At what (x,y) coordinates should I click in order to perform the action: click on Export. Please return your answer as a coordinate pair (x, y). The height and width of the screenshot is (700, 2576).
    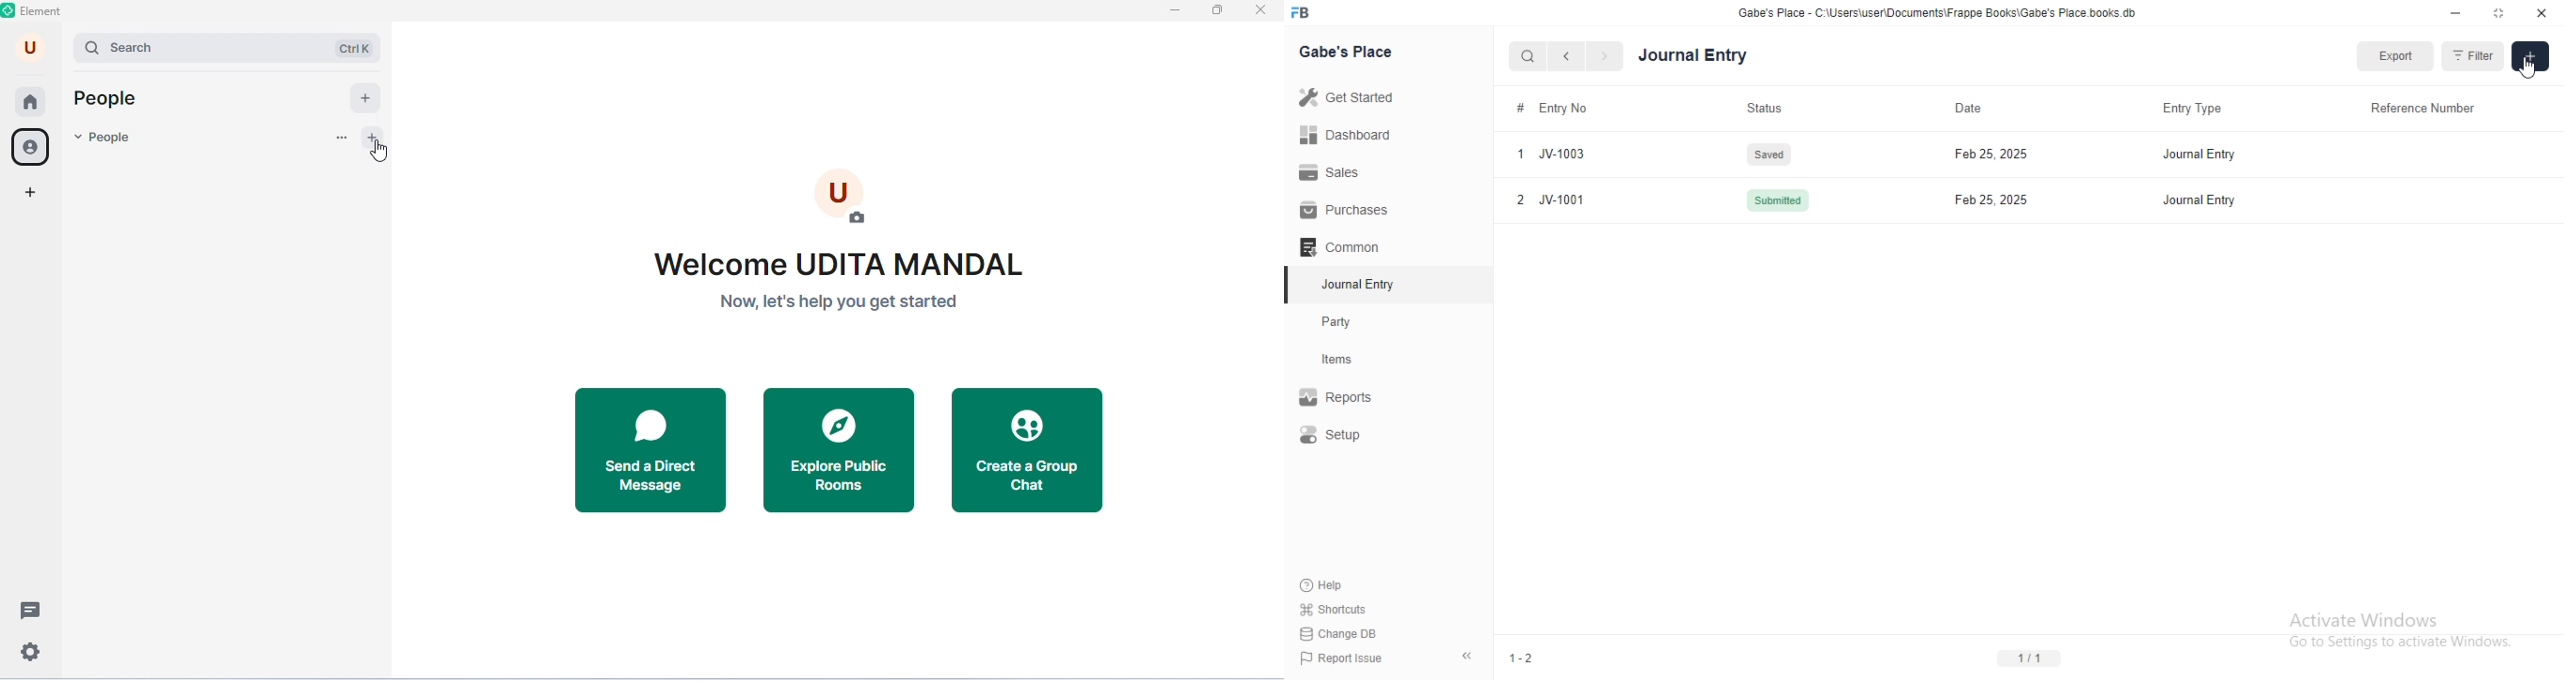
    Looking at the image, I should click on (2394, 57).